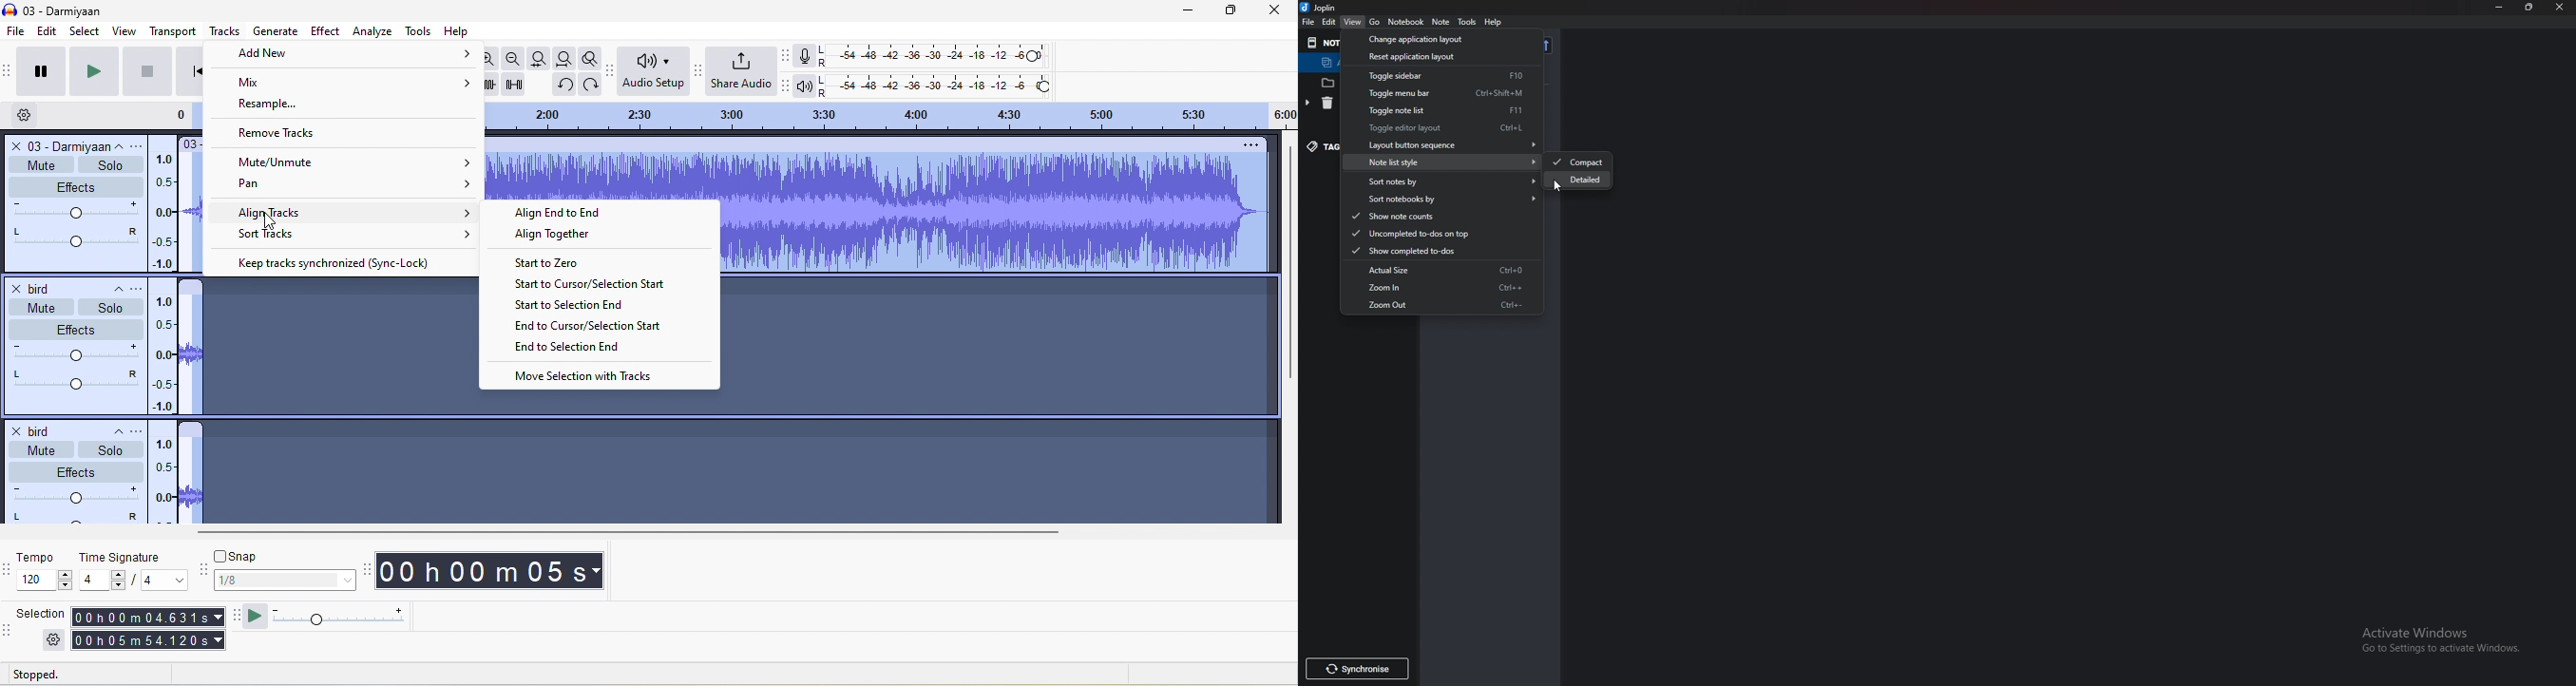  What do you see at coordinates (1439, 216) in the screenshot?
I see `Show note counts` at bounding box center [1439, 216].